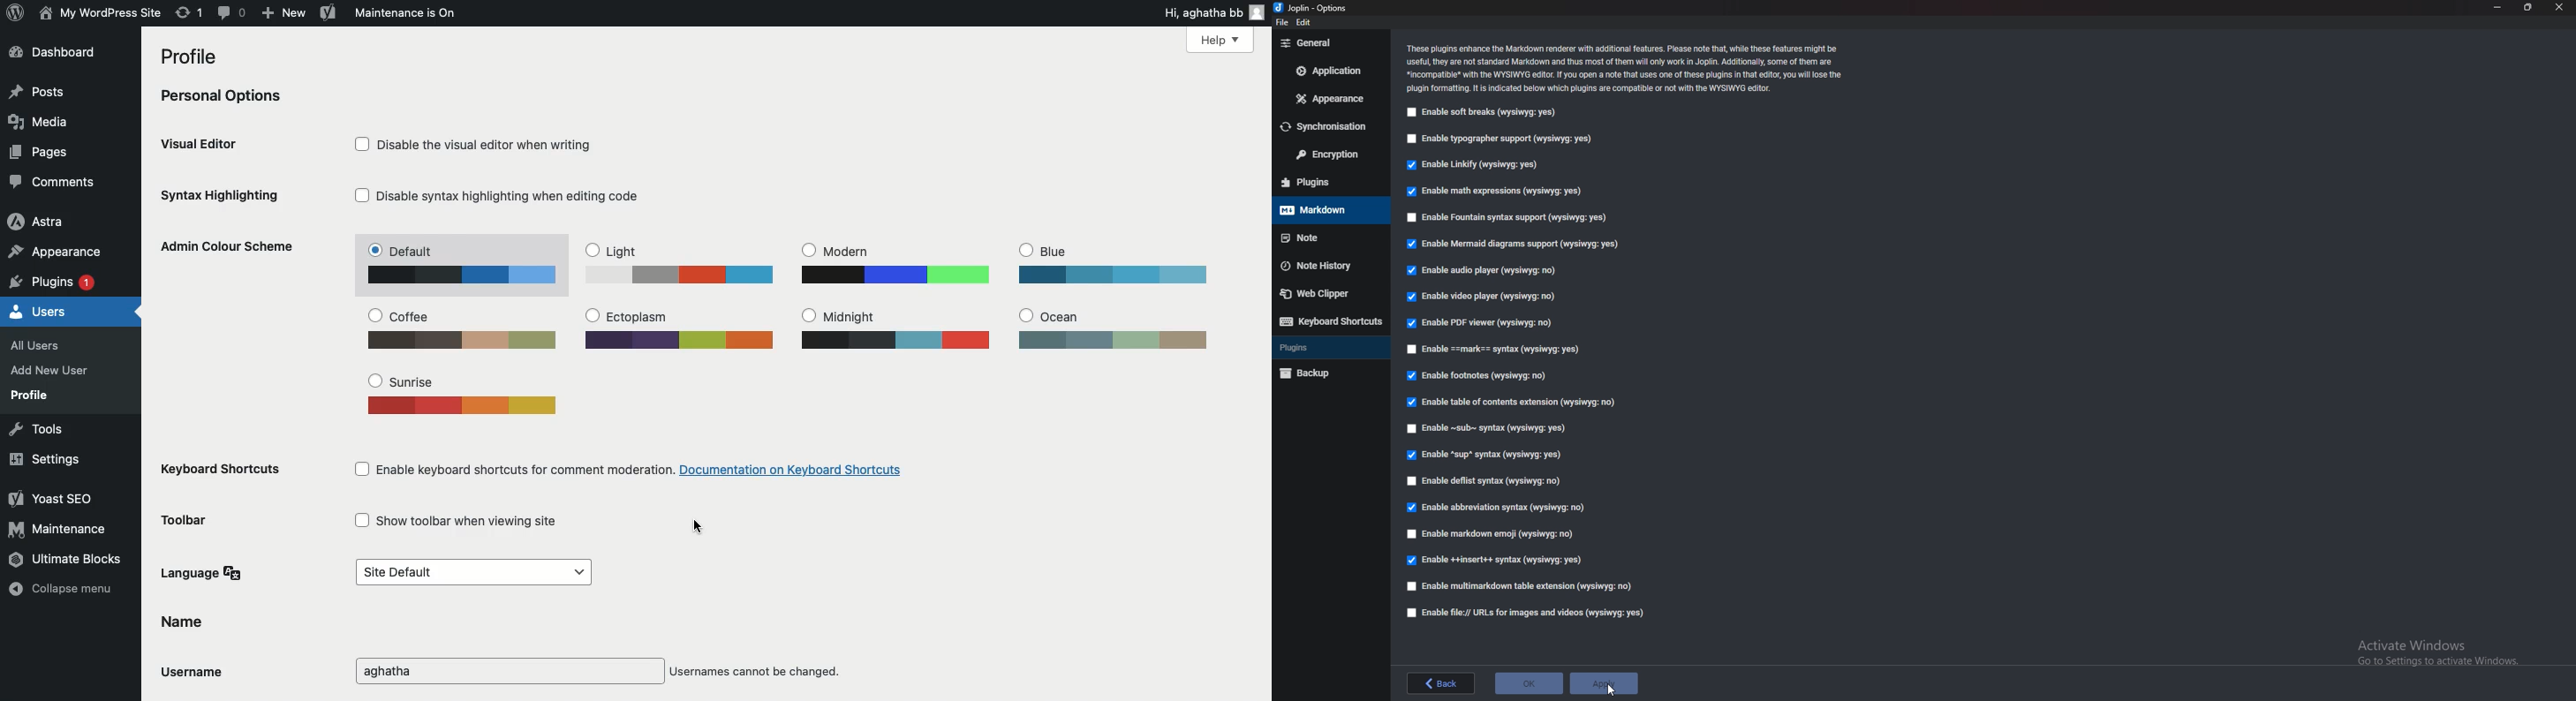  Describe the element at coordinates (1328, 71) in the screenshot. I see `Application` at that location.